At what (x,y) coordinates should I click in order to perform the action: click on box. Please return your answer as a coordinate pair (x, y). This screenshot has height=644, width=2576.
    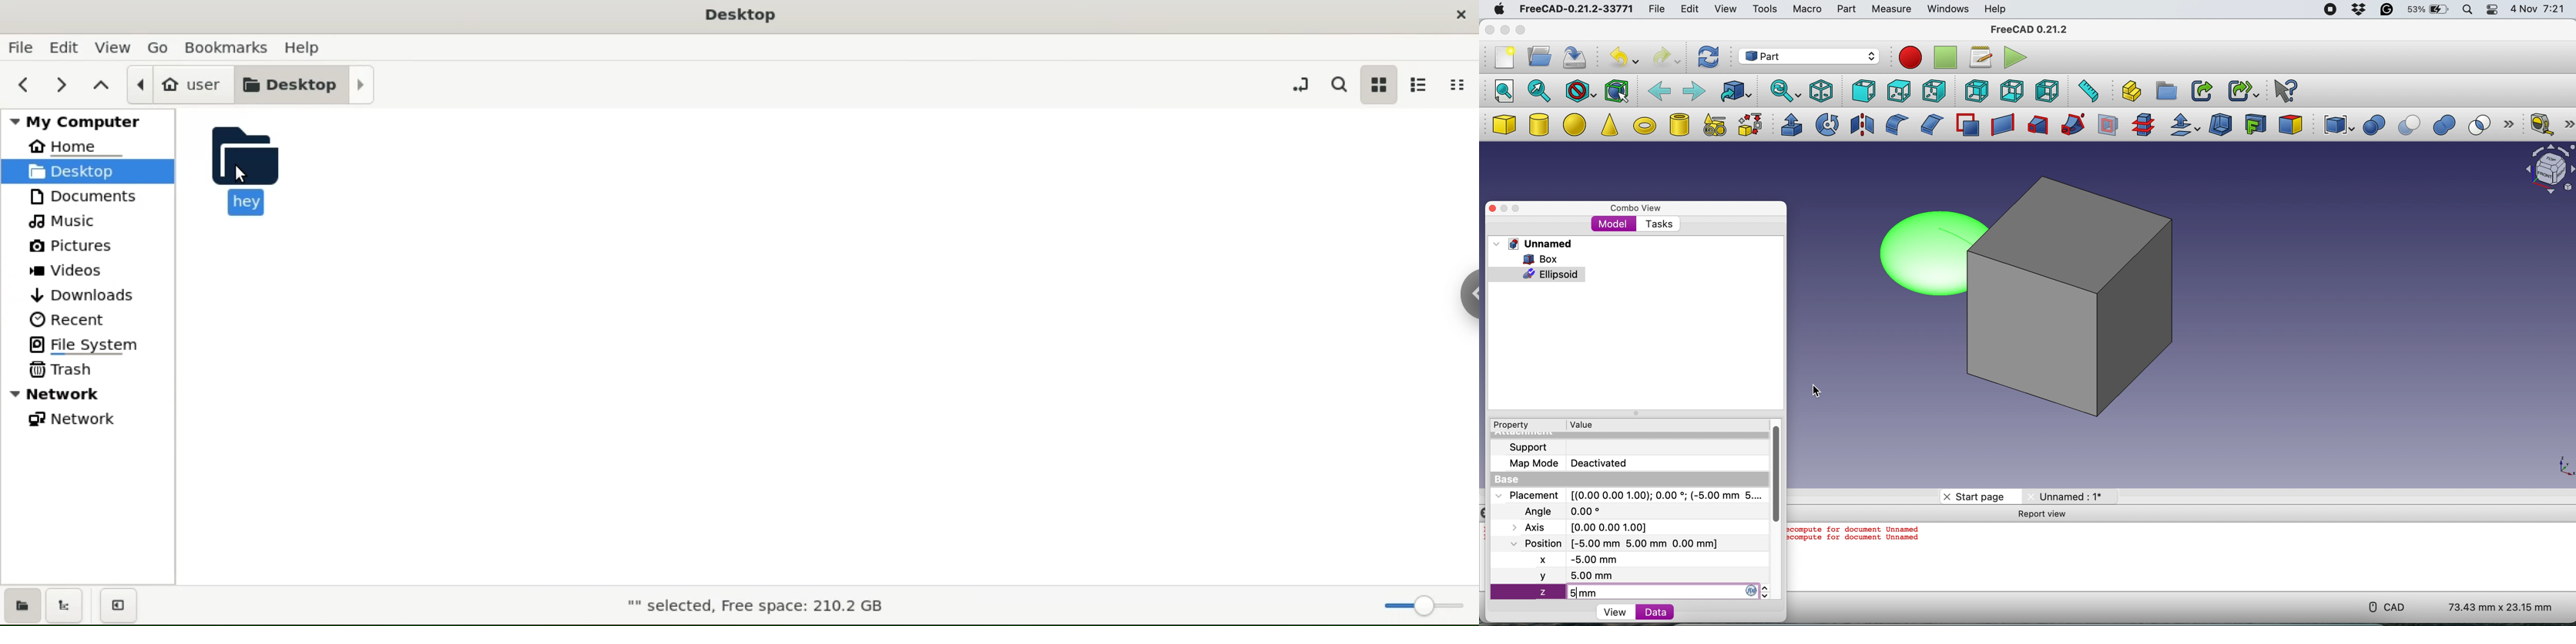
    Looking at the image, I should click on (2079, 292).